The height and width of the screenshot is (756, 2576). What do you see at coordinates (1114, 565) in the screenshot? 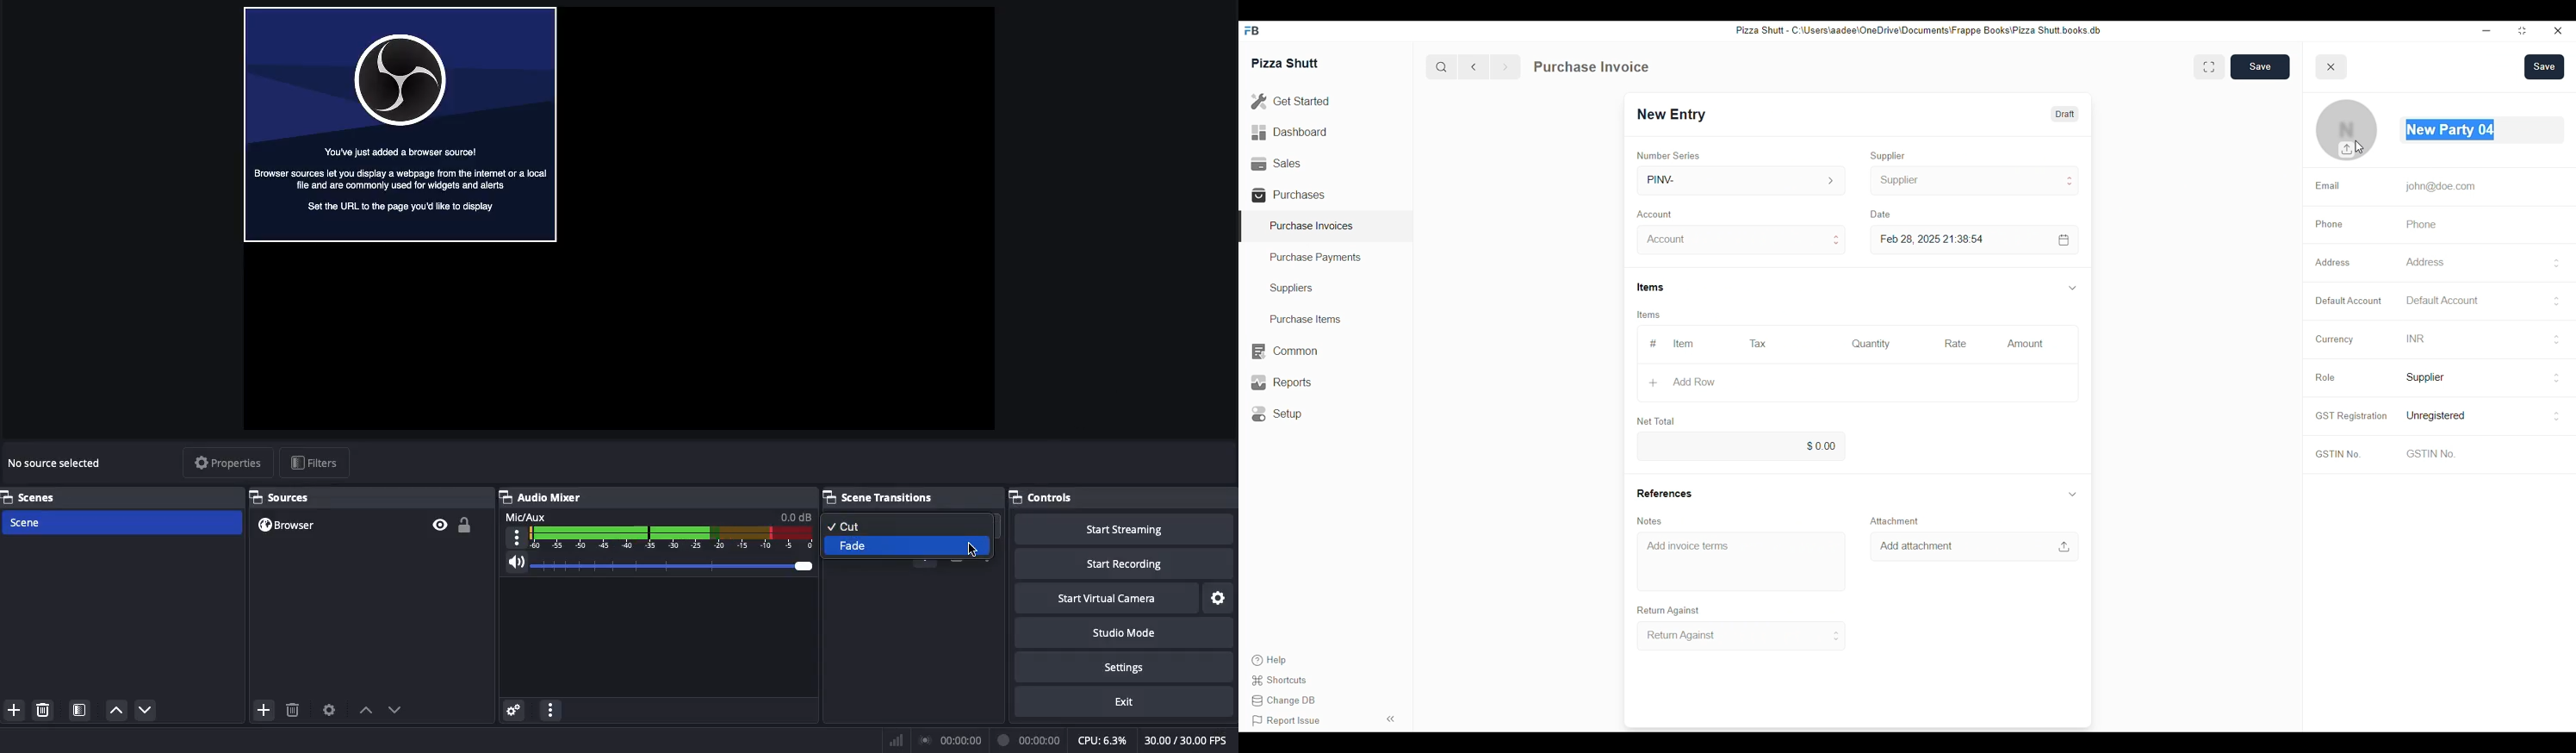
I see `Start recording` at bounding box center [1114, 565].